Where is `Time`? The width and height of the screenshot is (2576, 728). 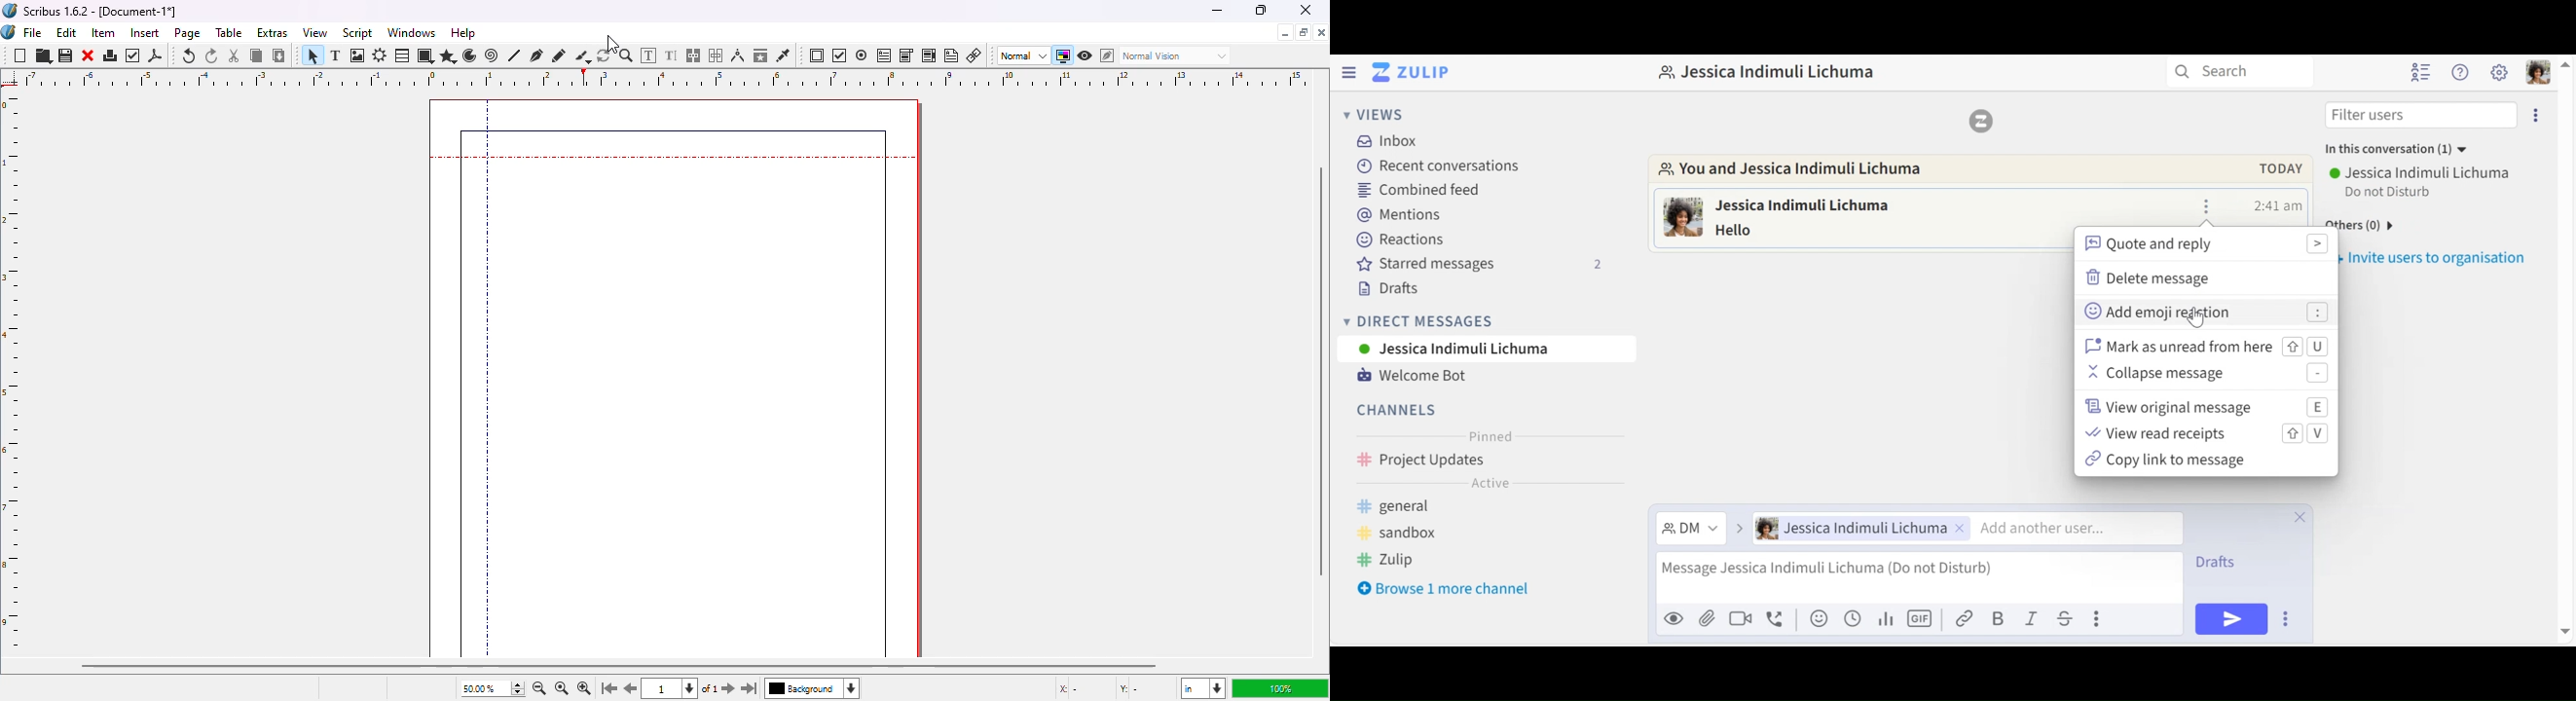
Time is located at coordinates (2279, 205).